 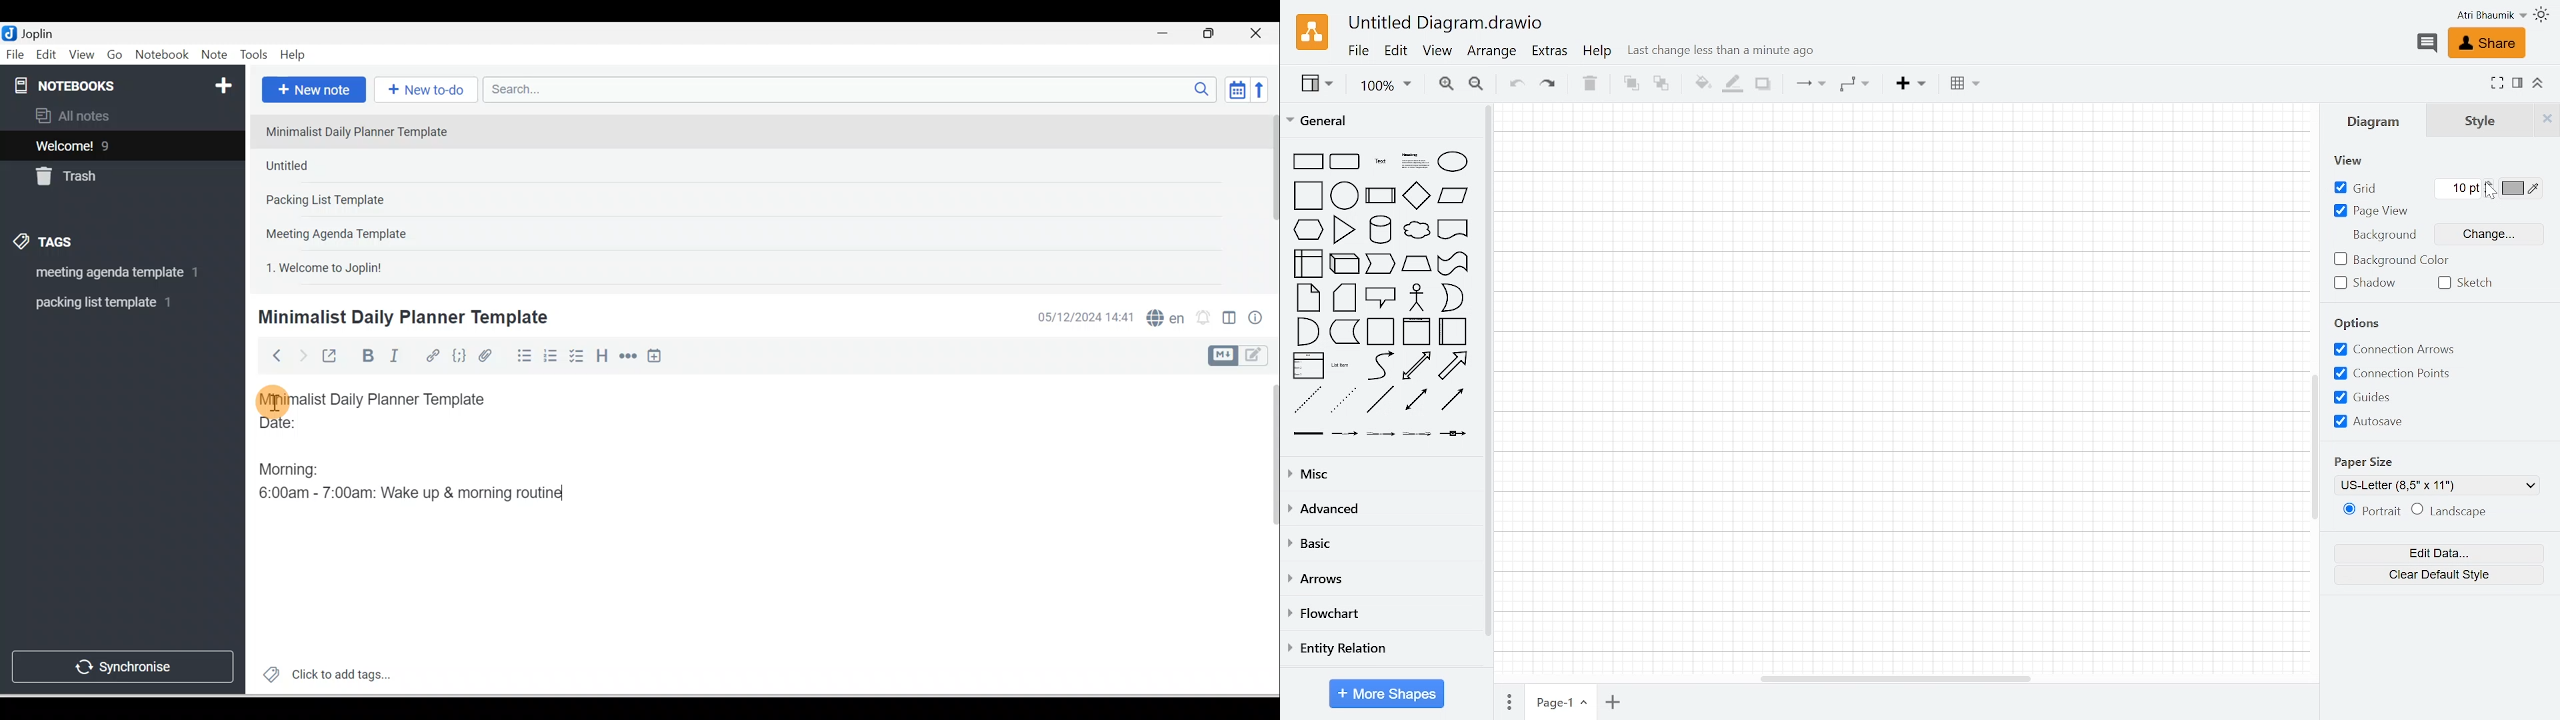 I want to click on Note 5, so click(x=373, y=266).